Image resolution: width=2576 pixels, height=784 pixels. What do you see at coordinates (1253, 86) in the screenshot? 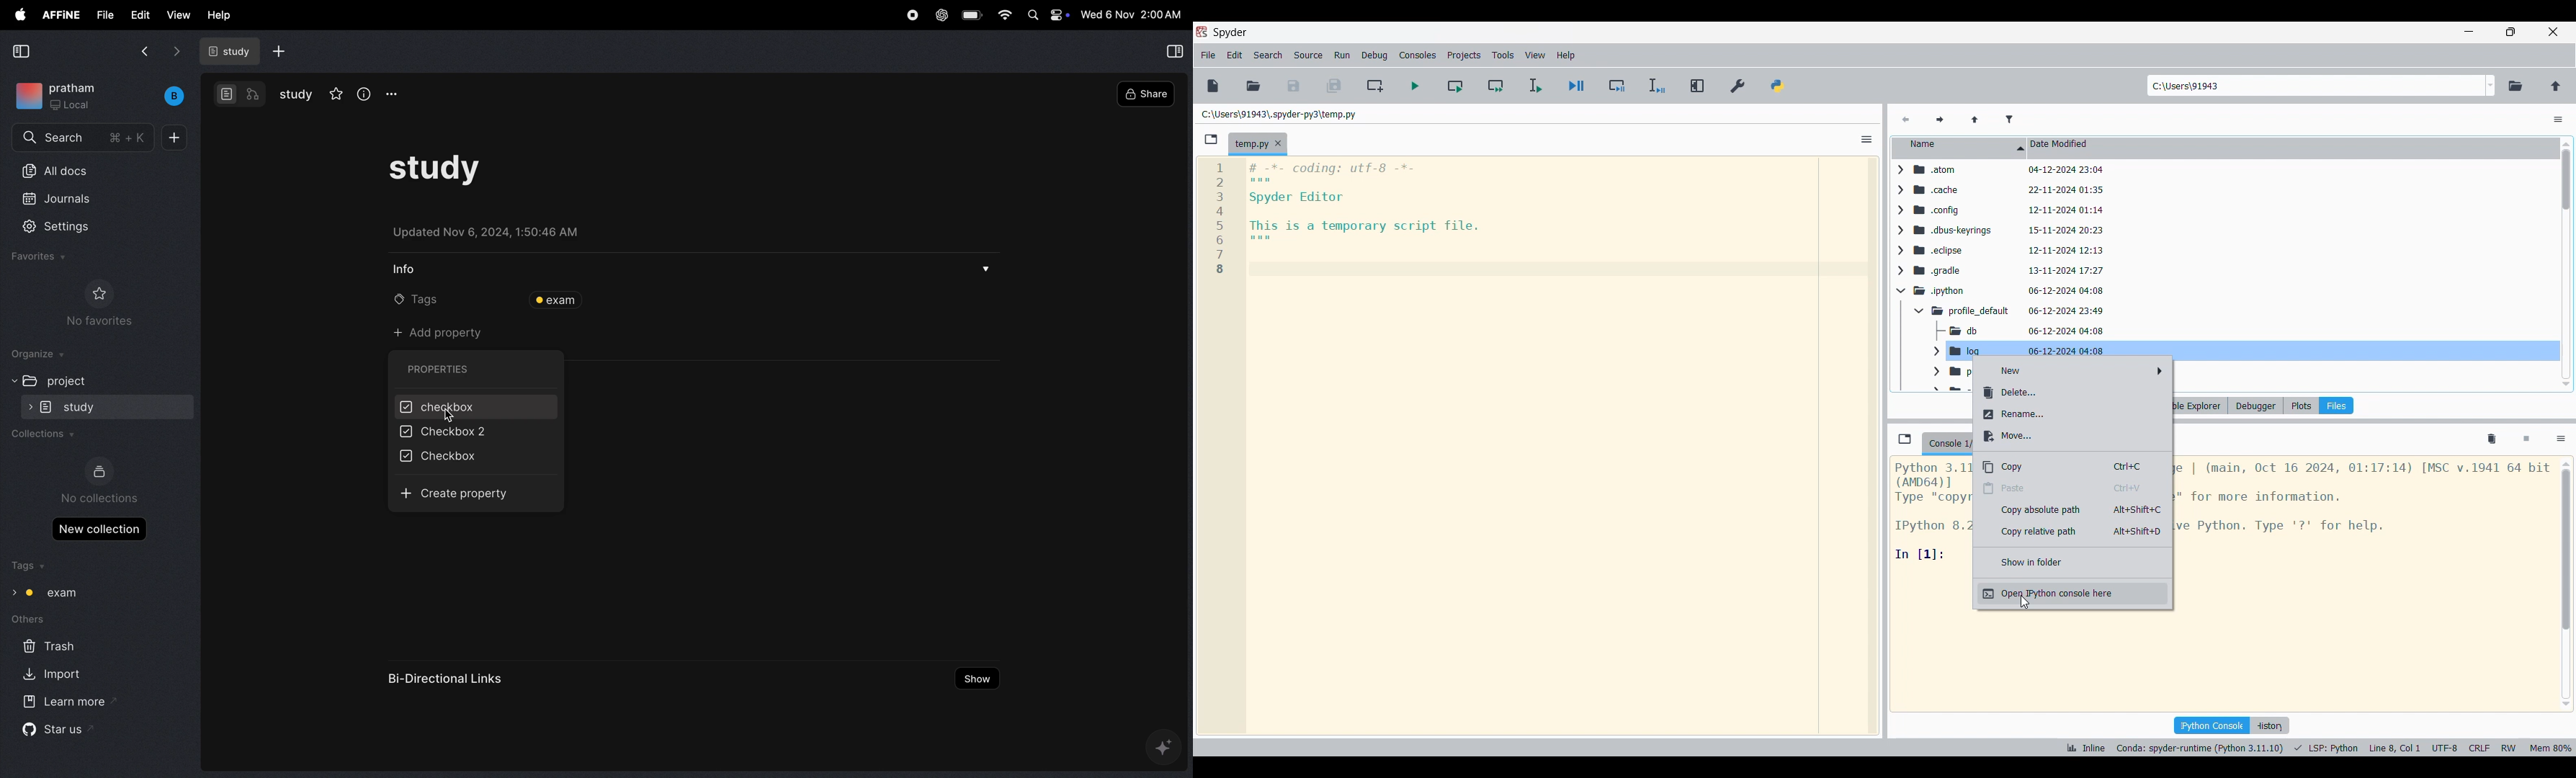
I see `Open file` at bounding box center [1253, 86].